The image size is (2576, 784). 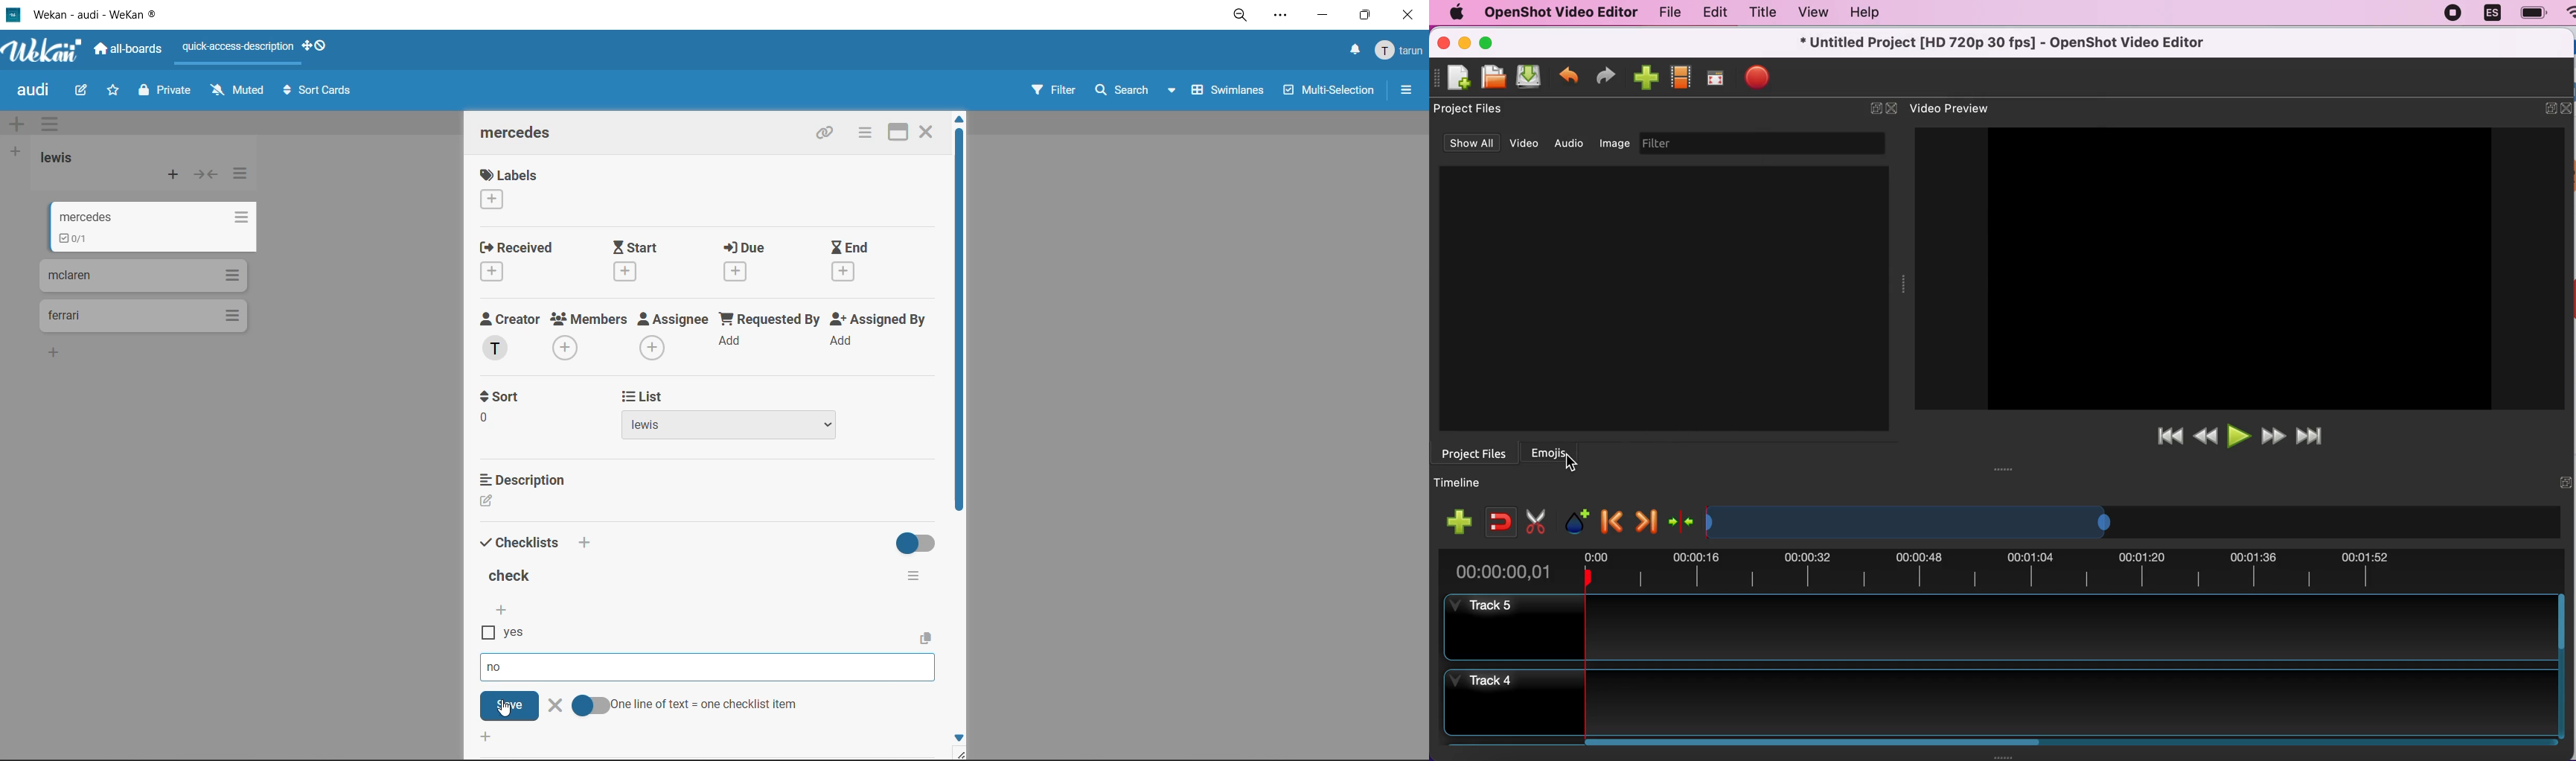 What do you see at coordinates (731, 427) in the screenshot?
I see `list` at bounding box center [731, 427].